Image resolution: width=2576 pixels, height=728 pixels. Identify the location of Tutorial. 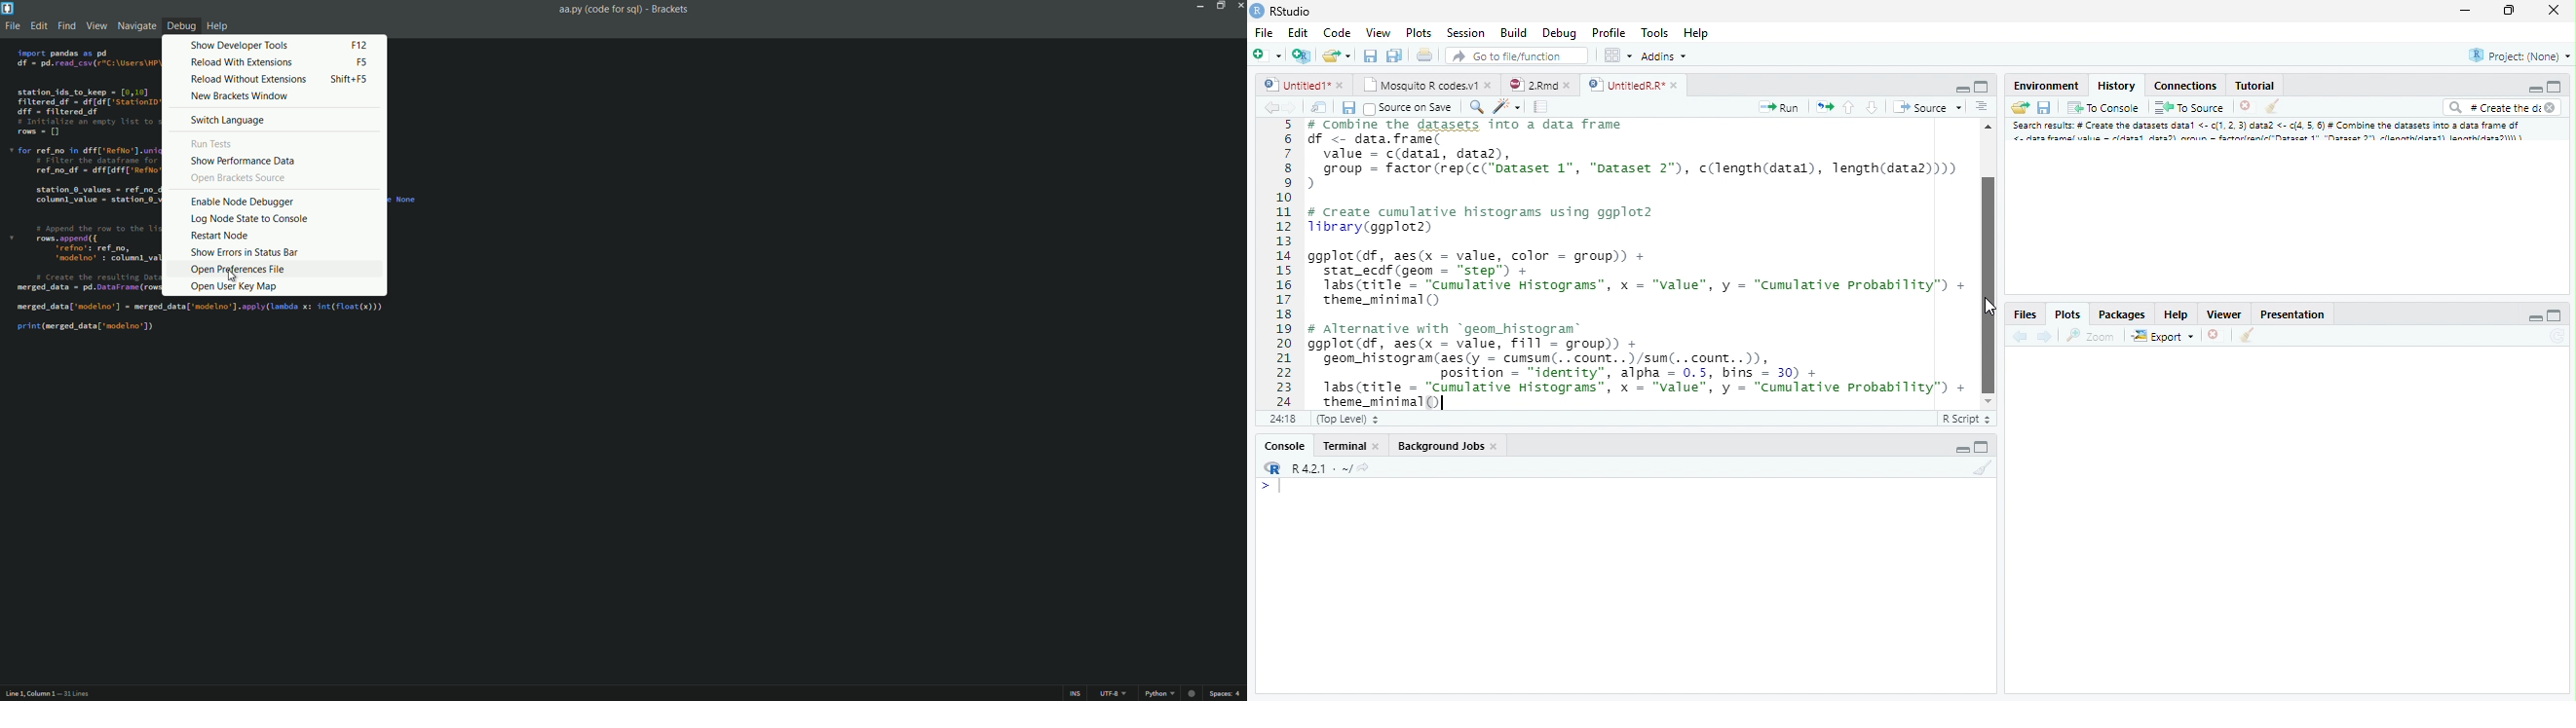
(2255, 86).